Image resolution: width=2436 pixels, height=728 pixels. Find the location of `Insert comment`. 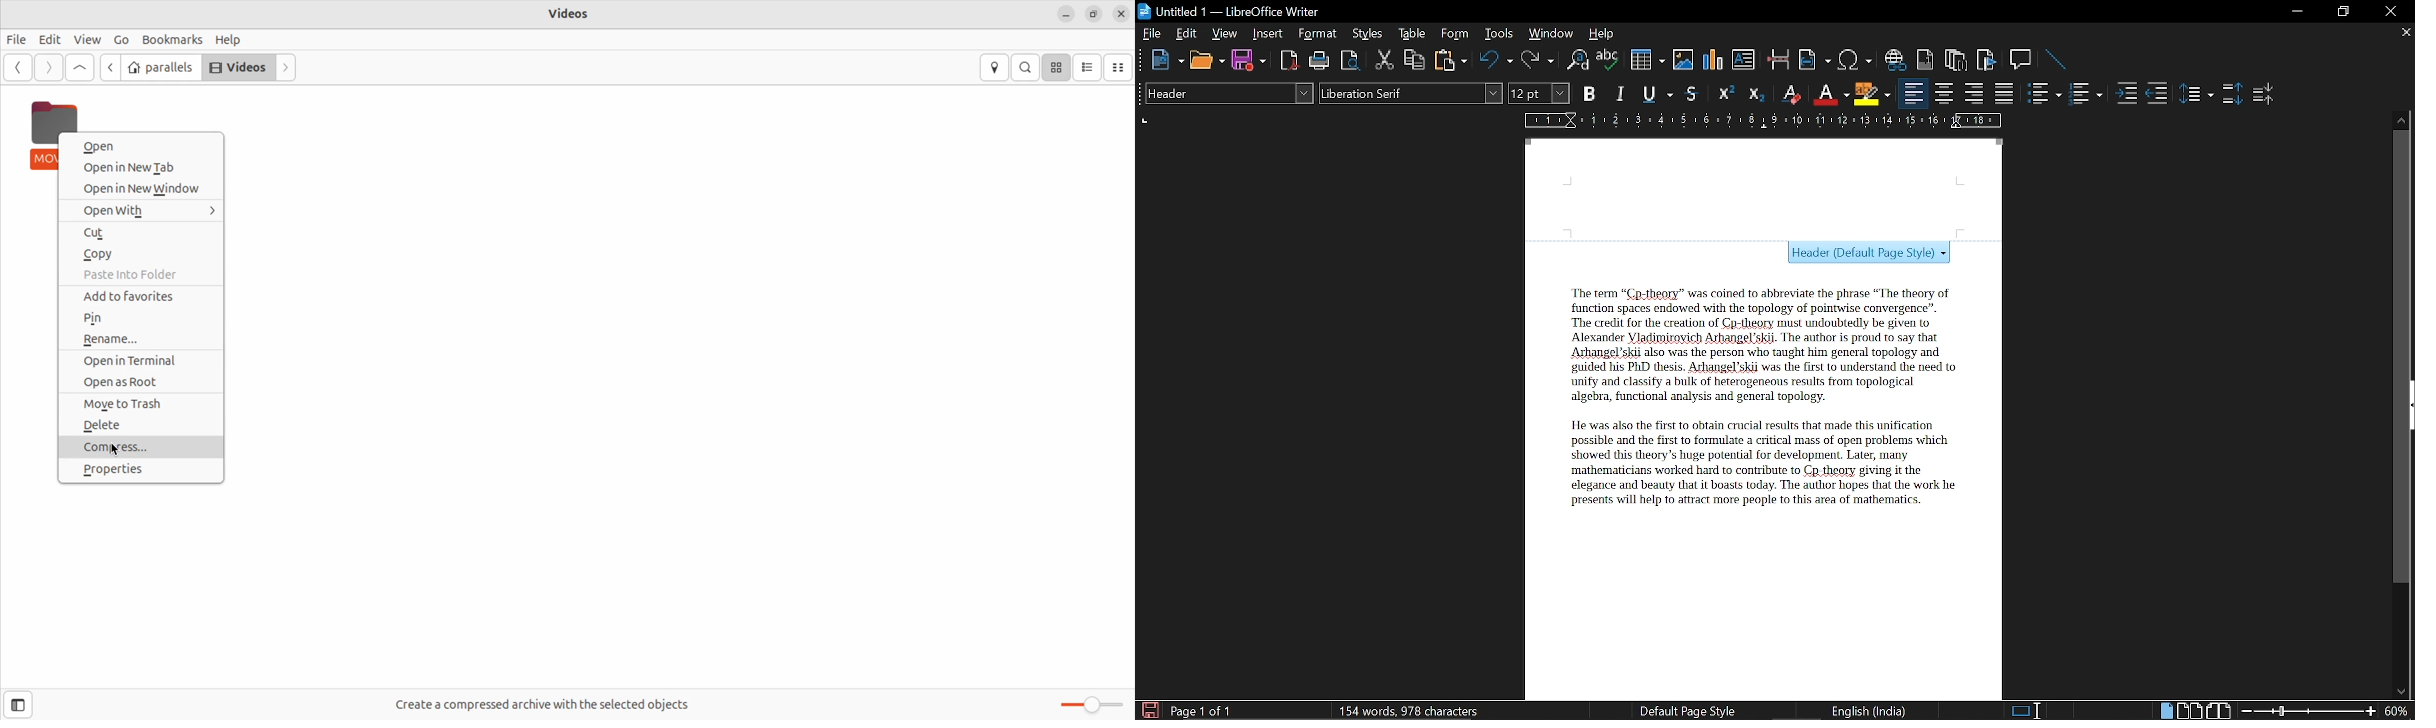

Insert comment is located at coordinates (2023, 60).